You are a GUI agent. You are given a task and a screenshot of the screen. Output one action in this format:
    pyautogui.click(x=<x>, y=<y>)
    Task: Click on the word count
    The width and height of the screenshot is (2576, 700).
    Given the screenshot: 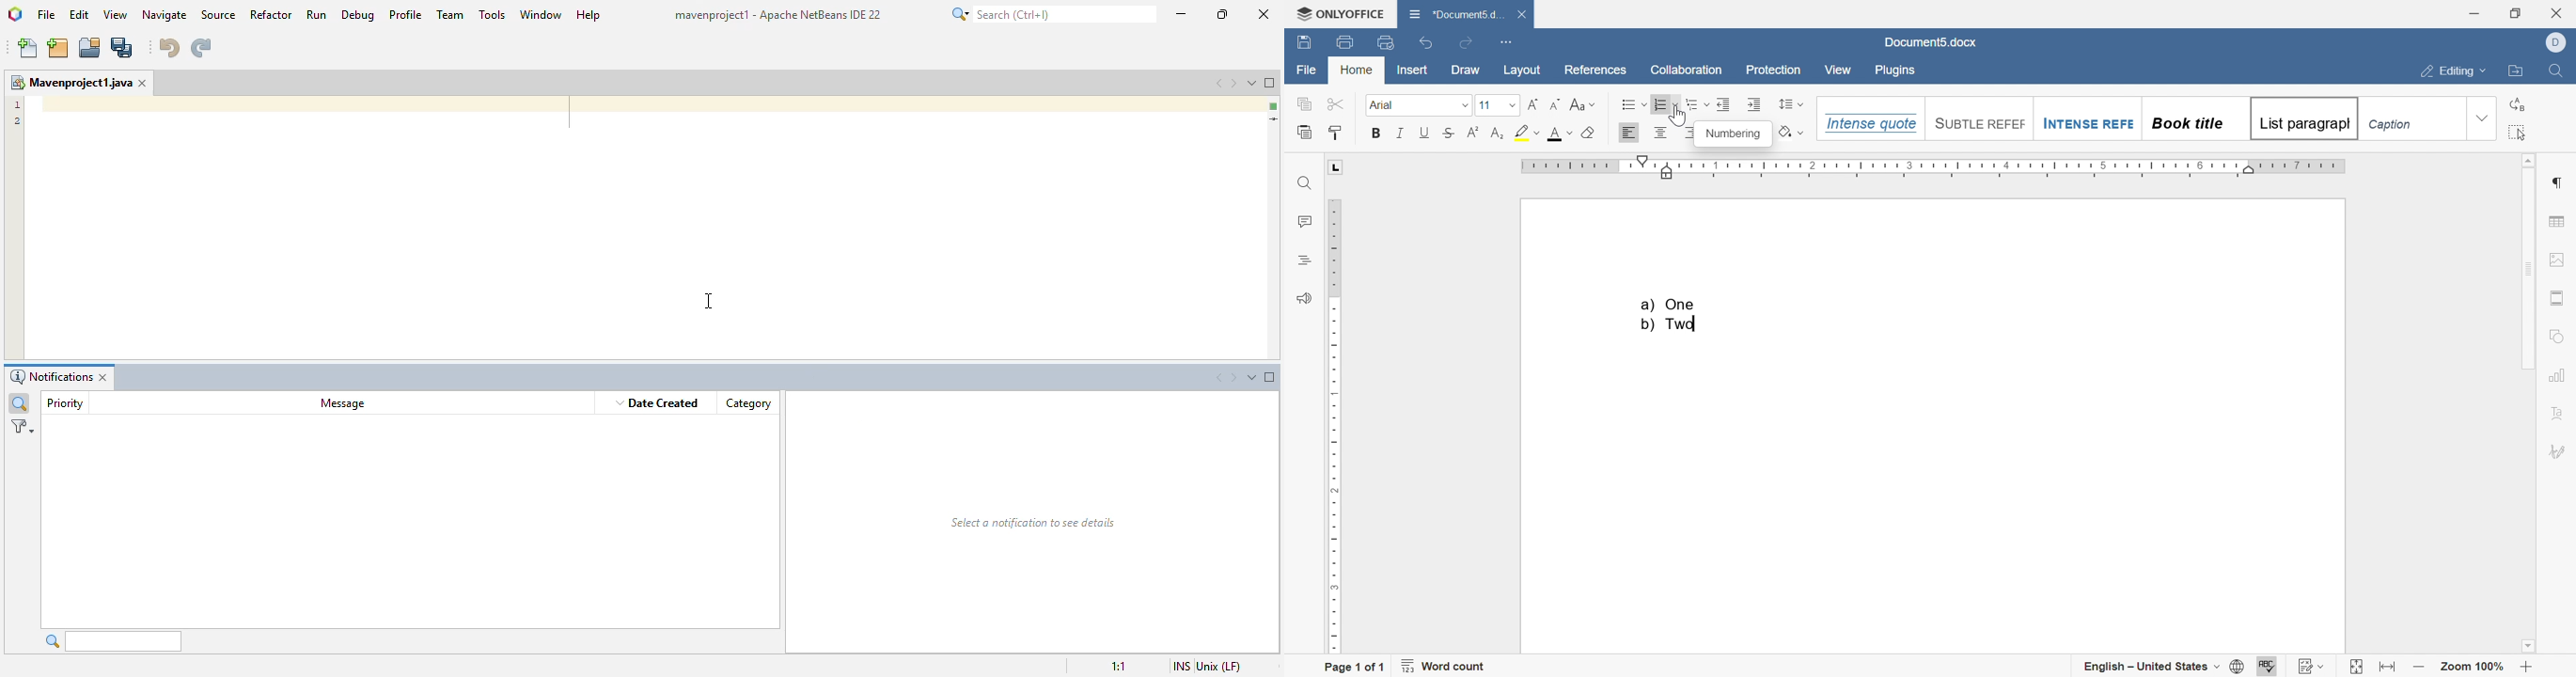 What is the action you would take?
    pyautogui.click(x=1444, y=665)
    